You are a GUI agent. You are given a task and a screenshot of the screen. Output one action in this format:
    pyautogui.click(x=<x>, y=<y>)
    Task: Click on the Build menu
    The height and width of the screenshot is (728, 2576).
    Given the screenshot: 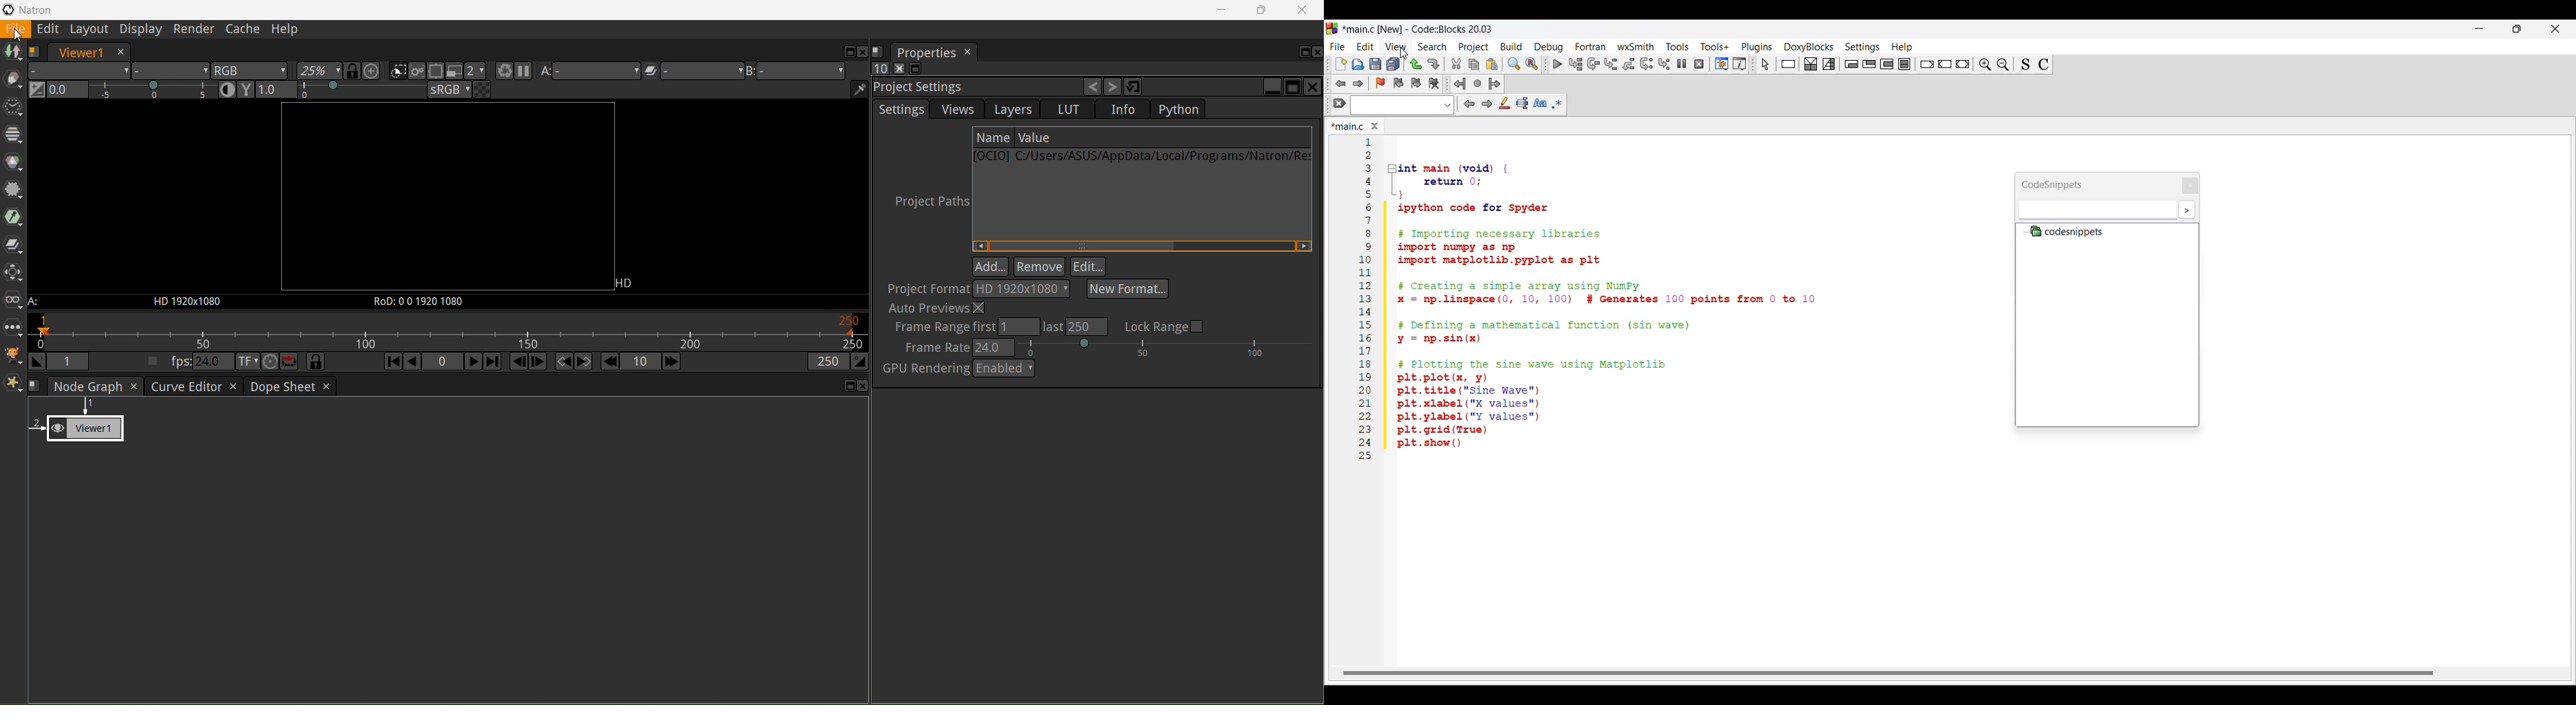 What is the action you would take?
    pyautogui.click(x=1511, y=46)
    